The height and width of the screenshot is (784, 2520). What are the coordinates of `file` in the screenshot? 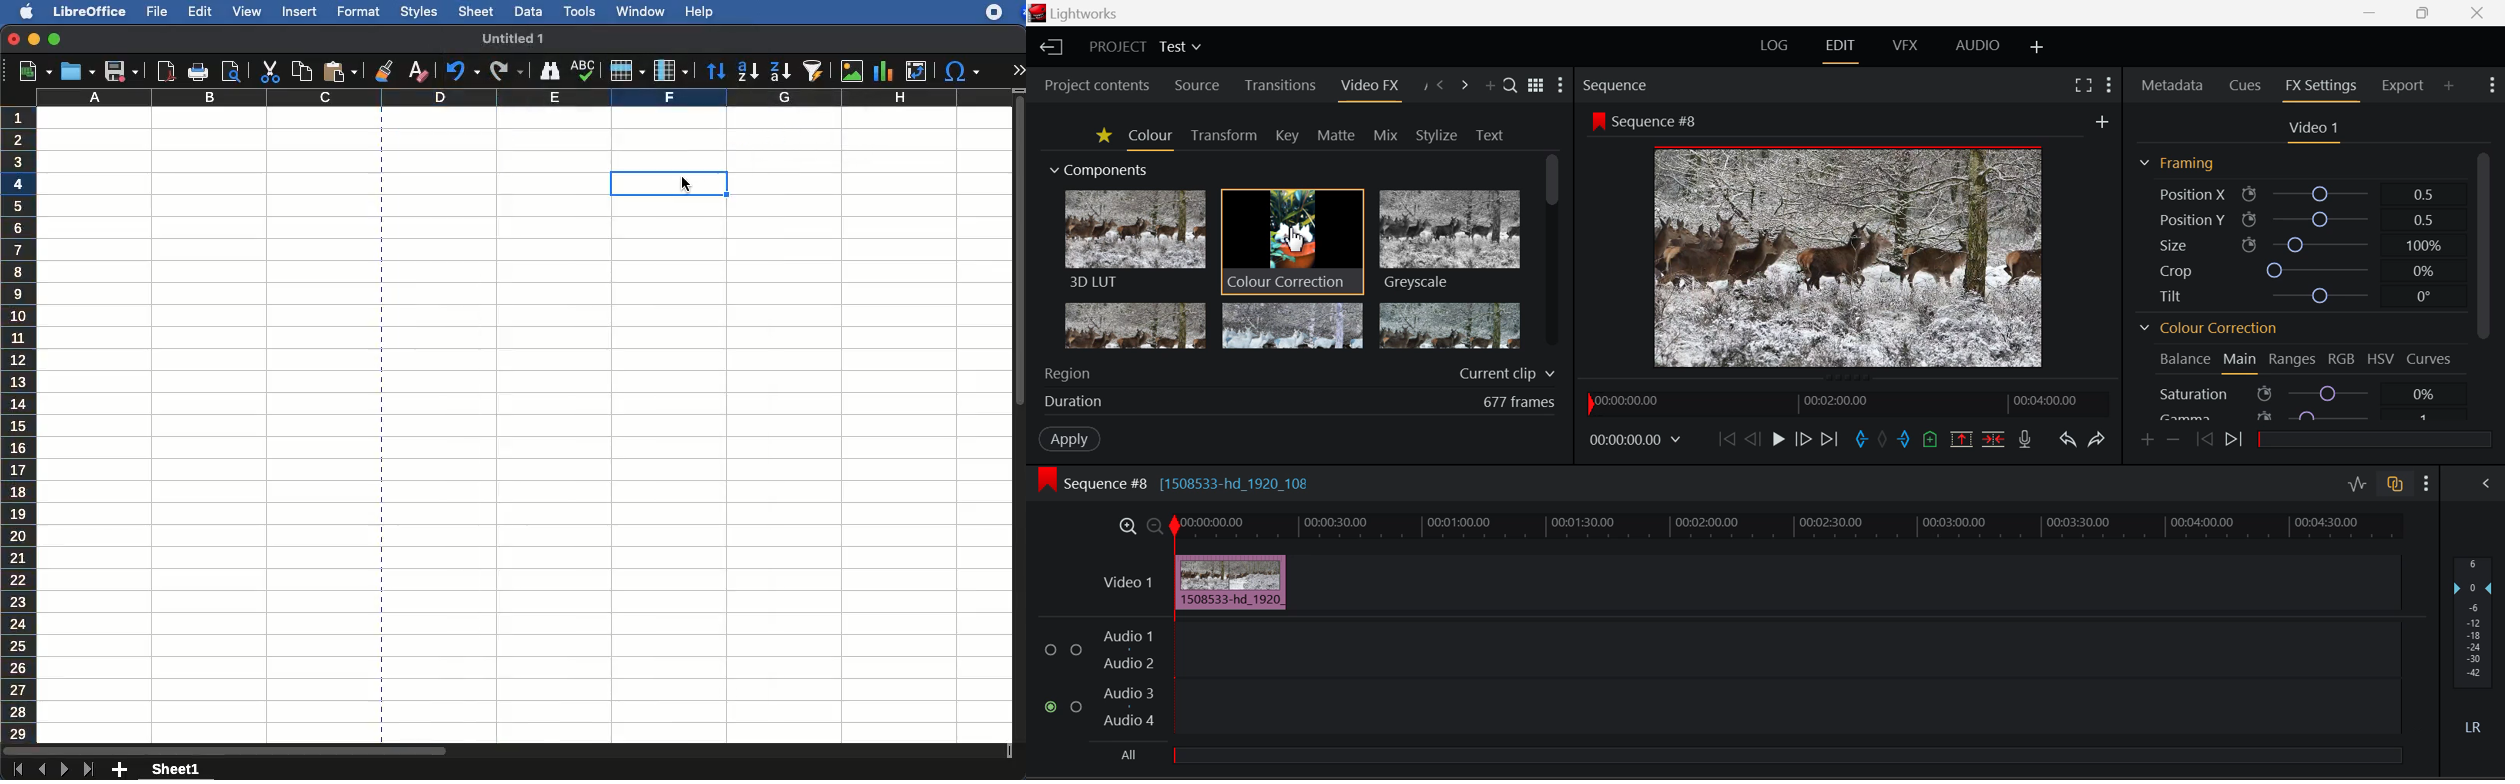 It's located at (159, 12).